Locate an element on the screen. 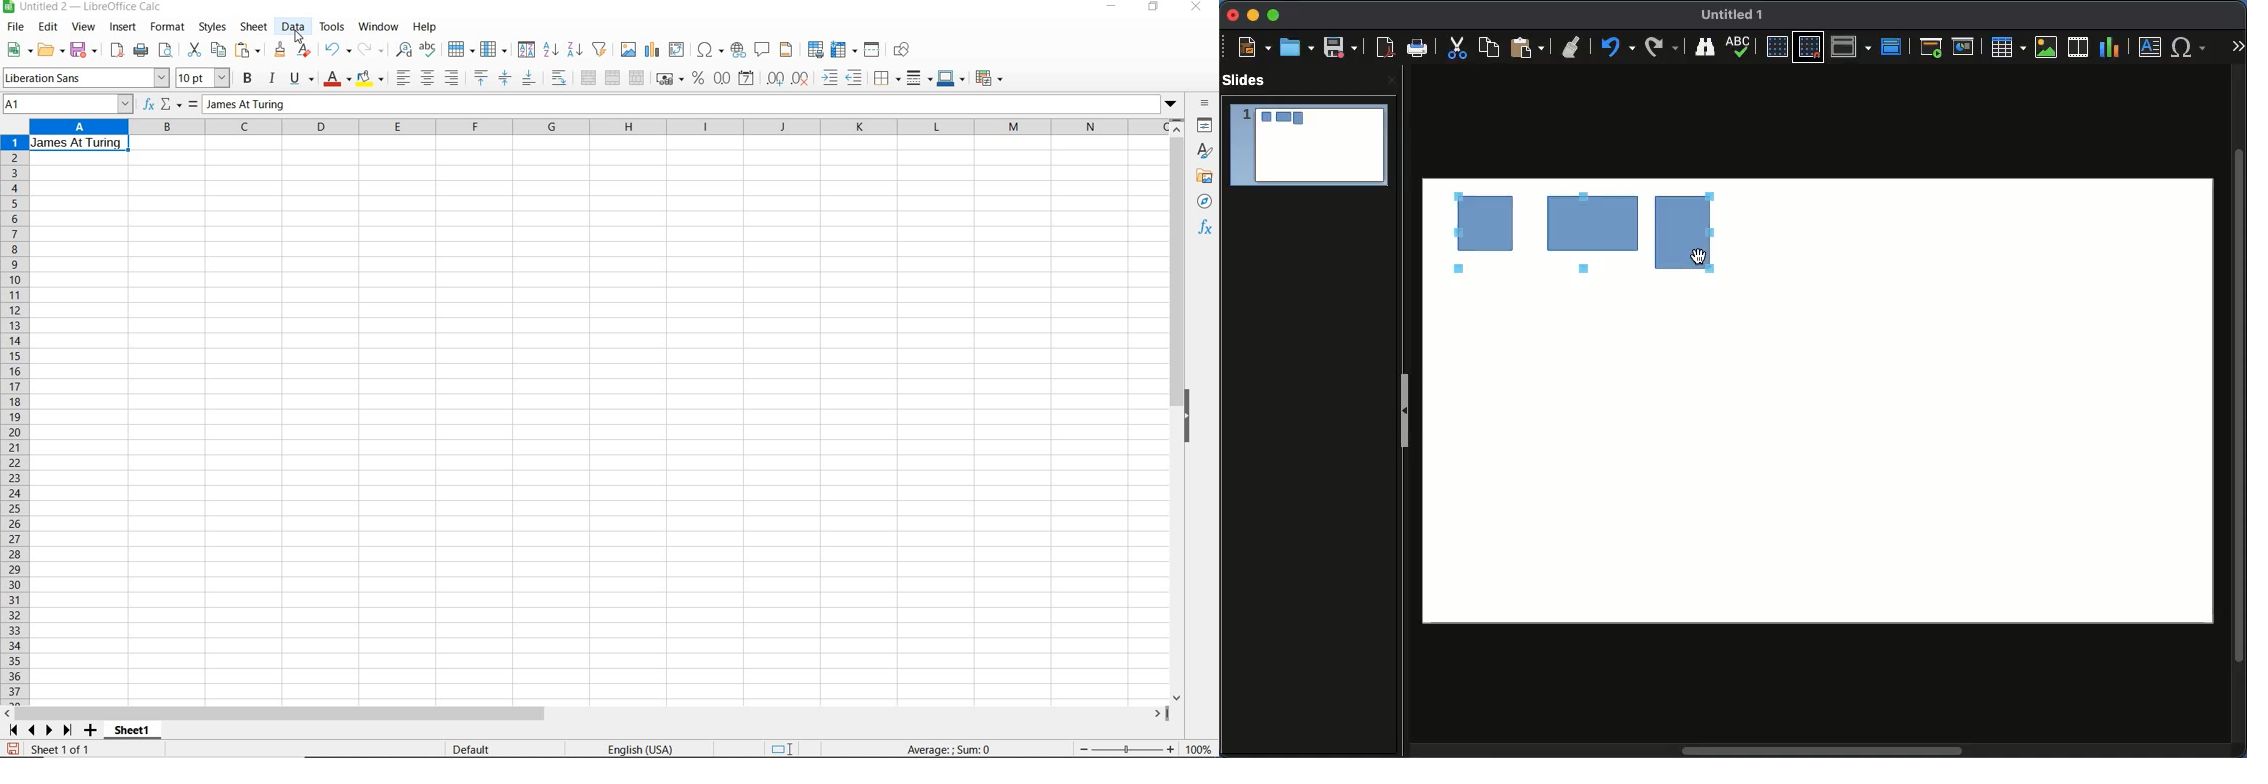  minimize is located at coordinates (1112, 8).